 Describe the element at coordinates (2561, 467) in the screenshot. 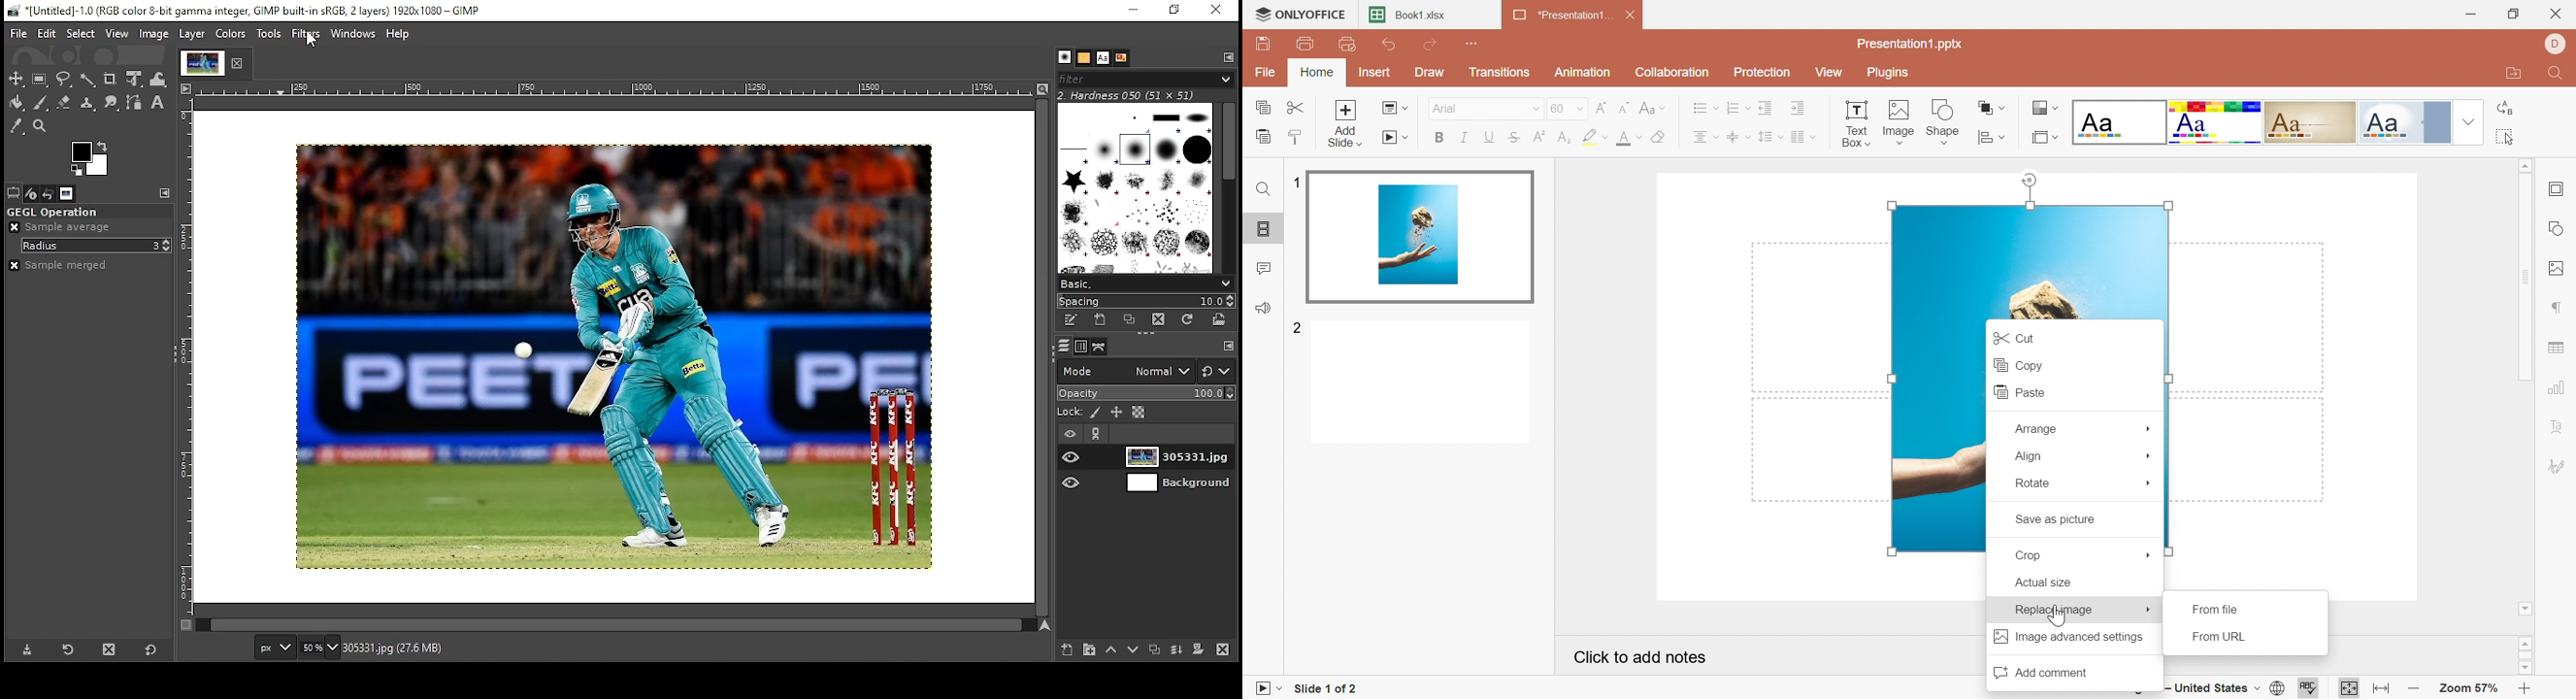

I see `signature settings` at that location.